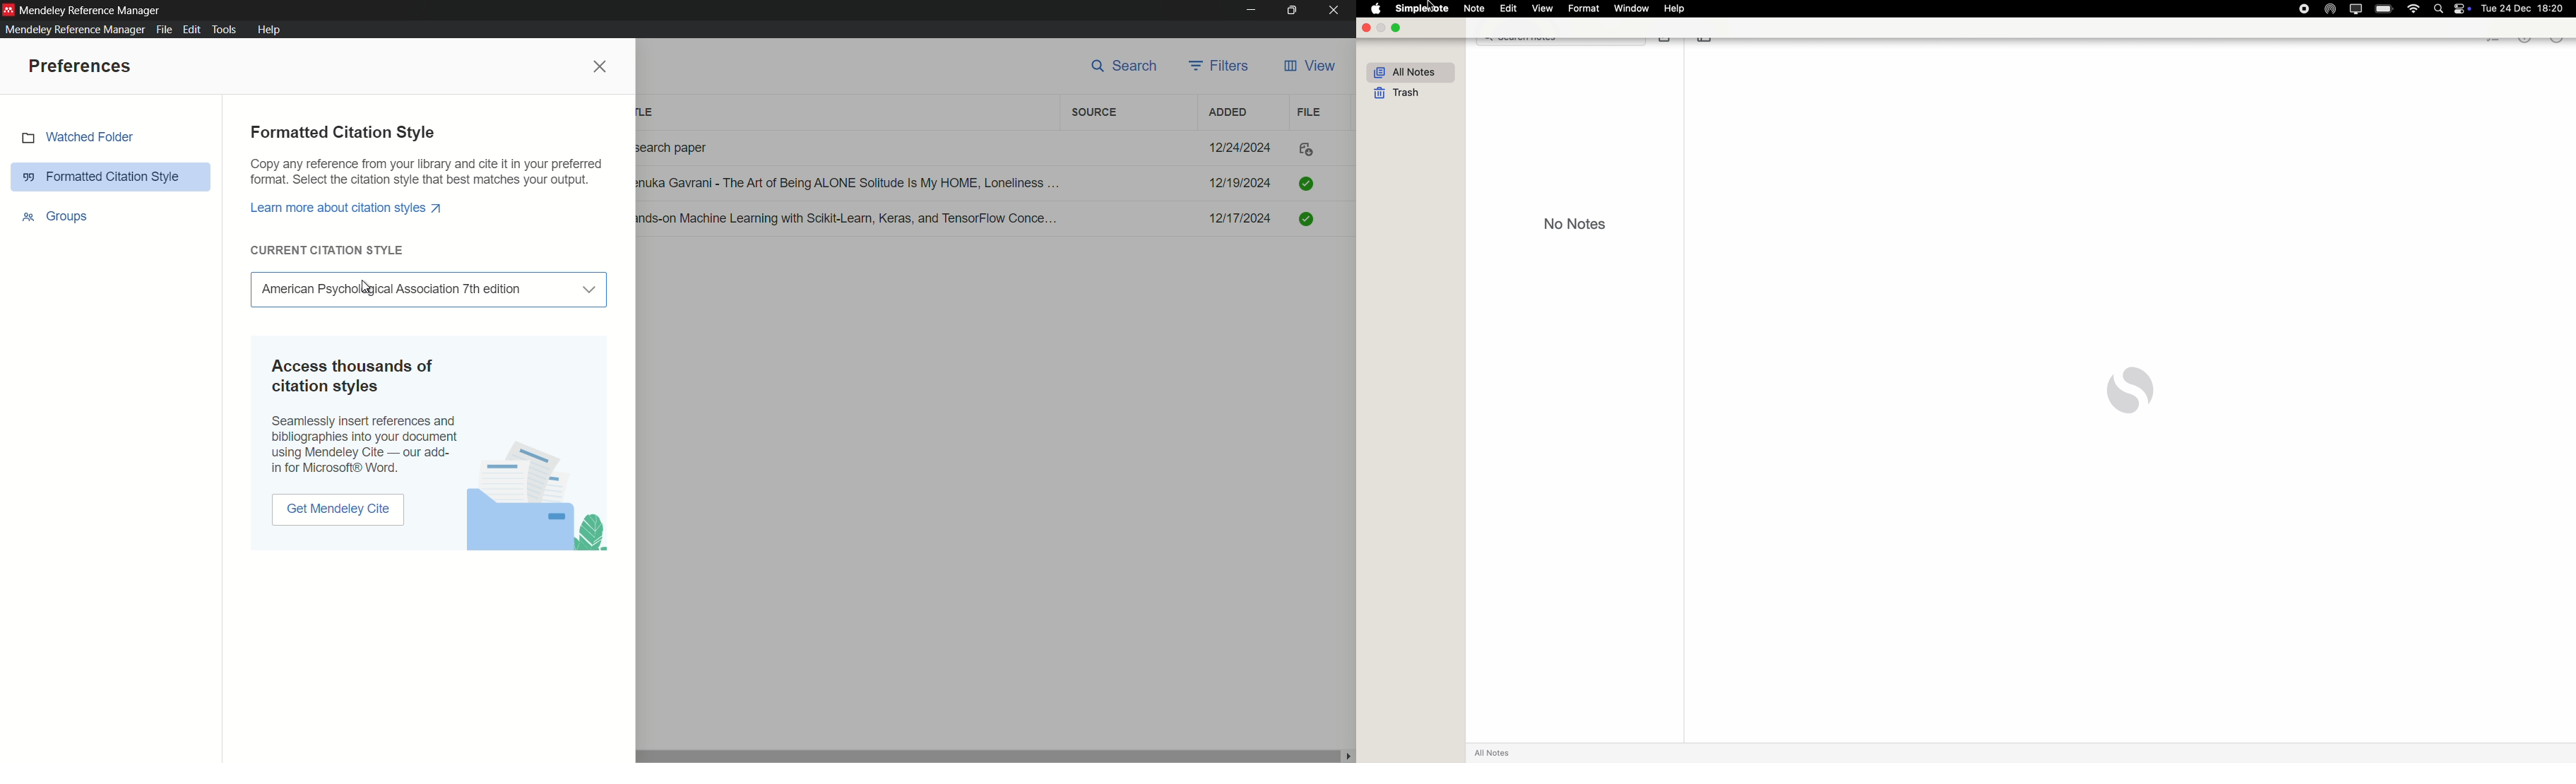  Describe the element at coordinates (1250, 11) in the screenshot. I see `minimize` at that location.